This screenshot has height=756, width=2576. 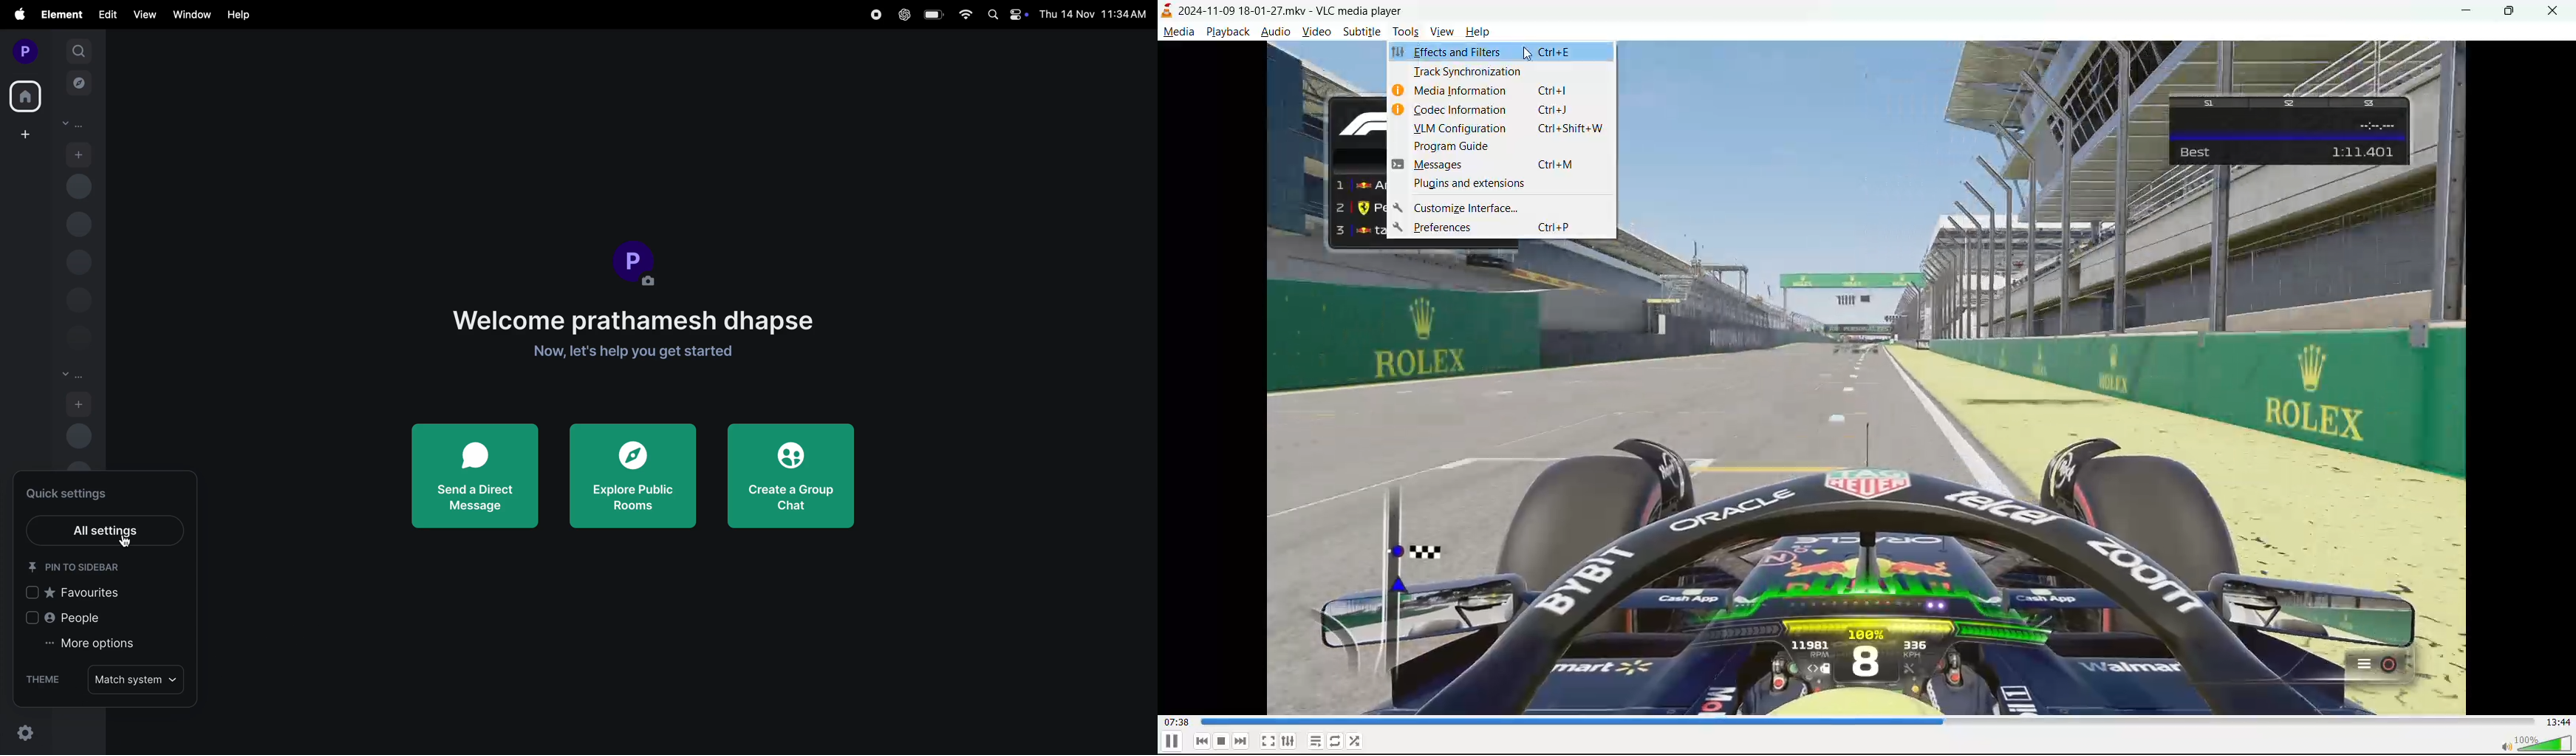 I want to click on edit, so click(x=107, y=15).